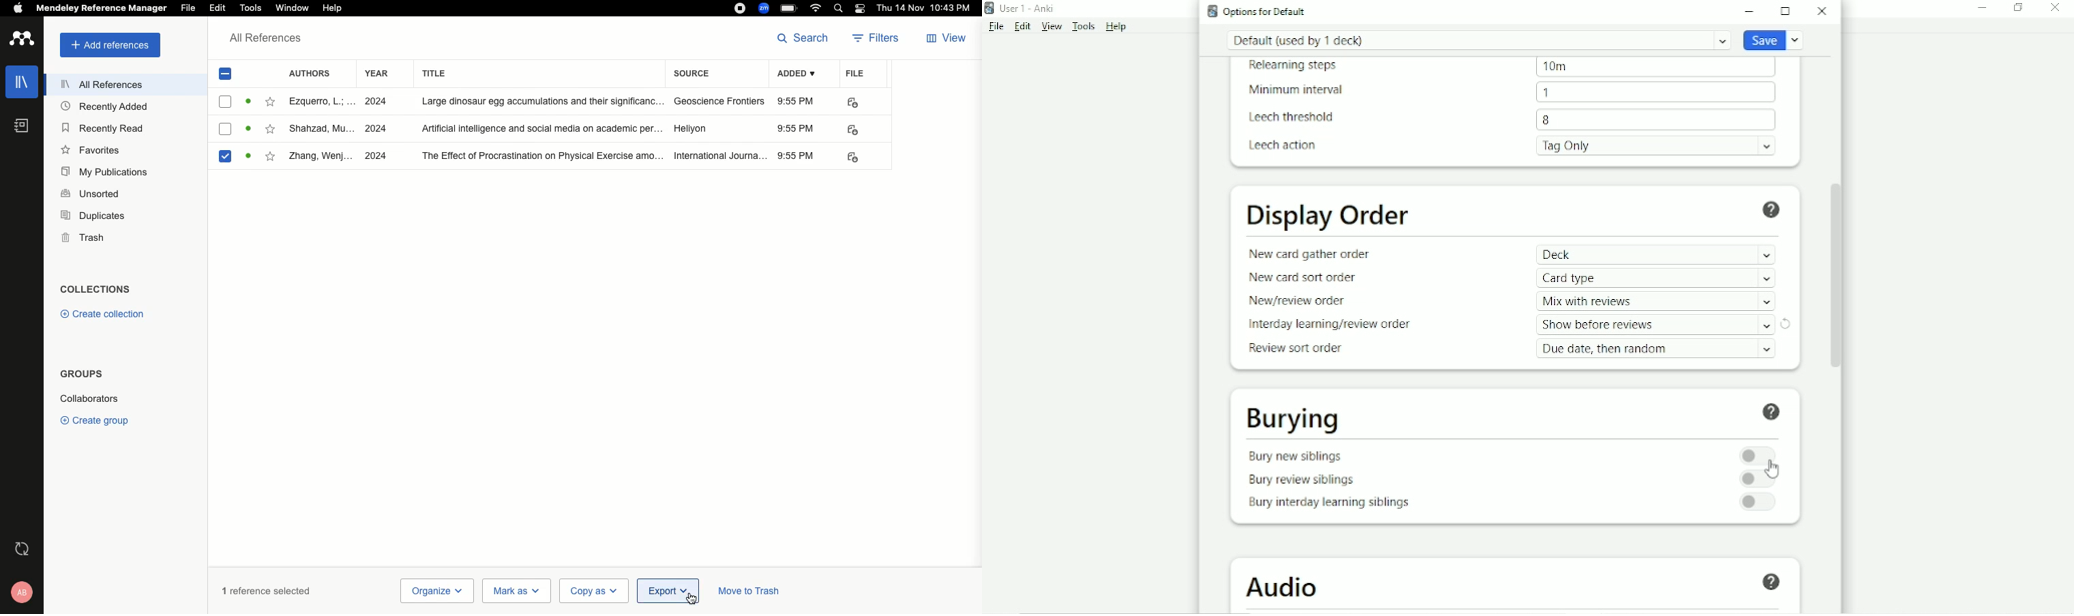 The width and height of the screenshot is (2100, 616). Describe the element at coordinates (81, 374) in the screenshot. I see `Groups` at that location.